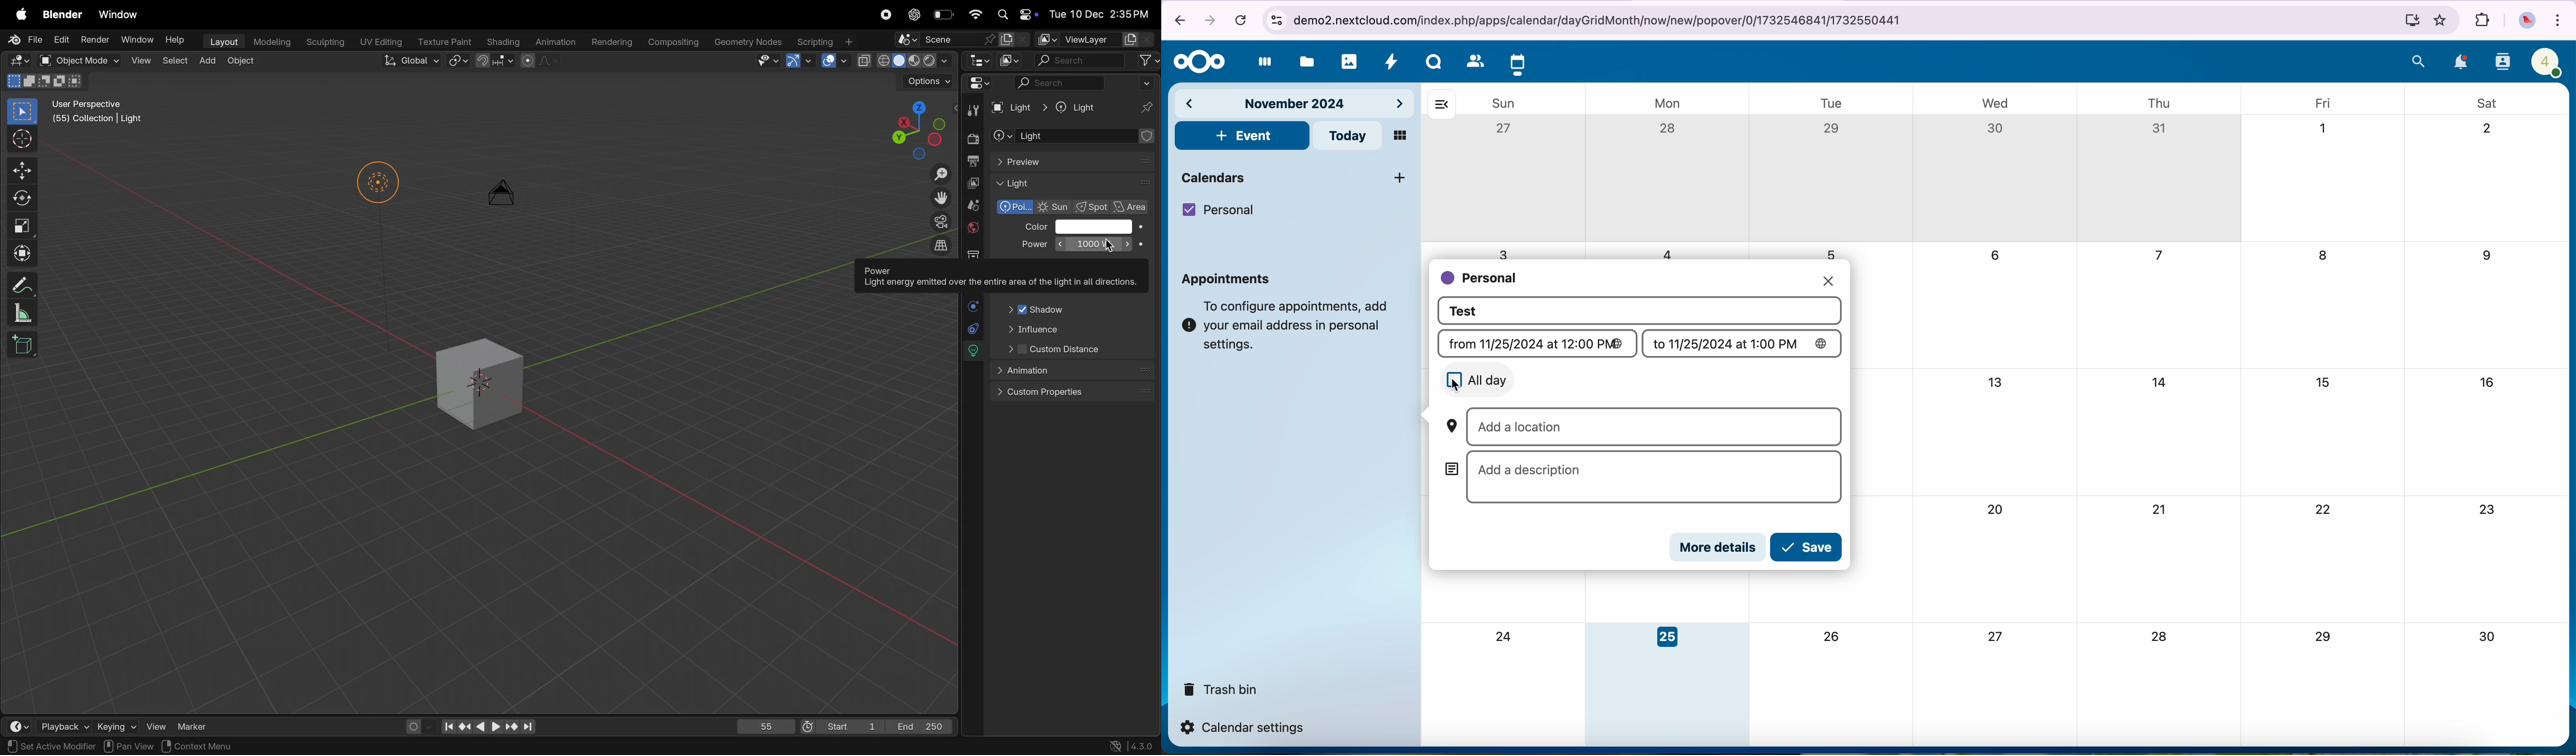  What do you see at coordinates (1478, 380) in the screenshot?
I see `all day` at bounding box center [1478, 380].